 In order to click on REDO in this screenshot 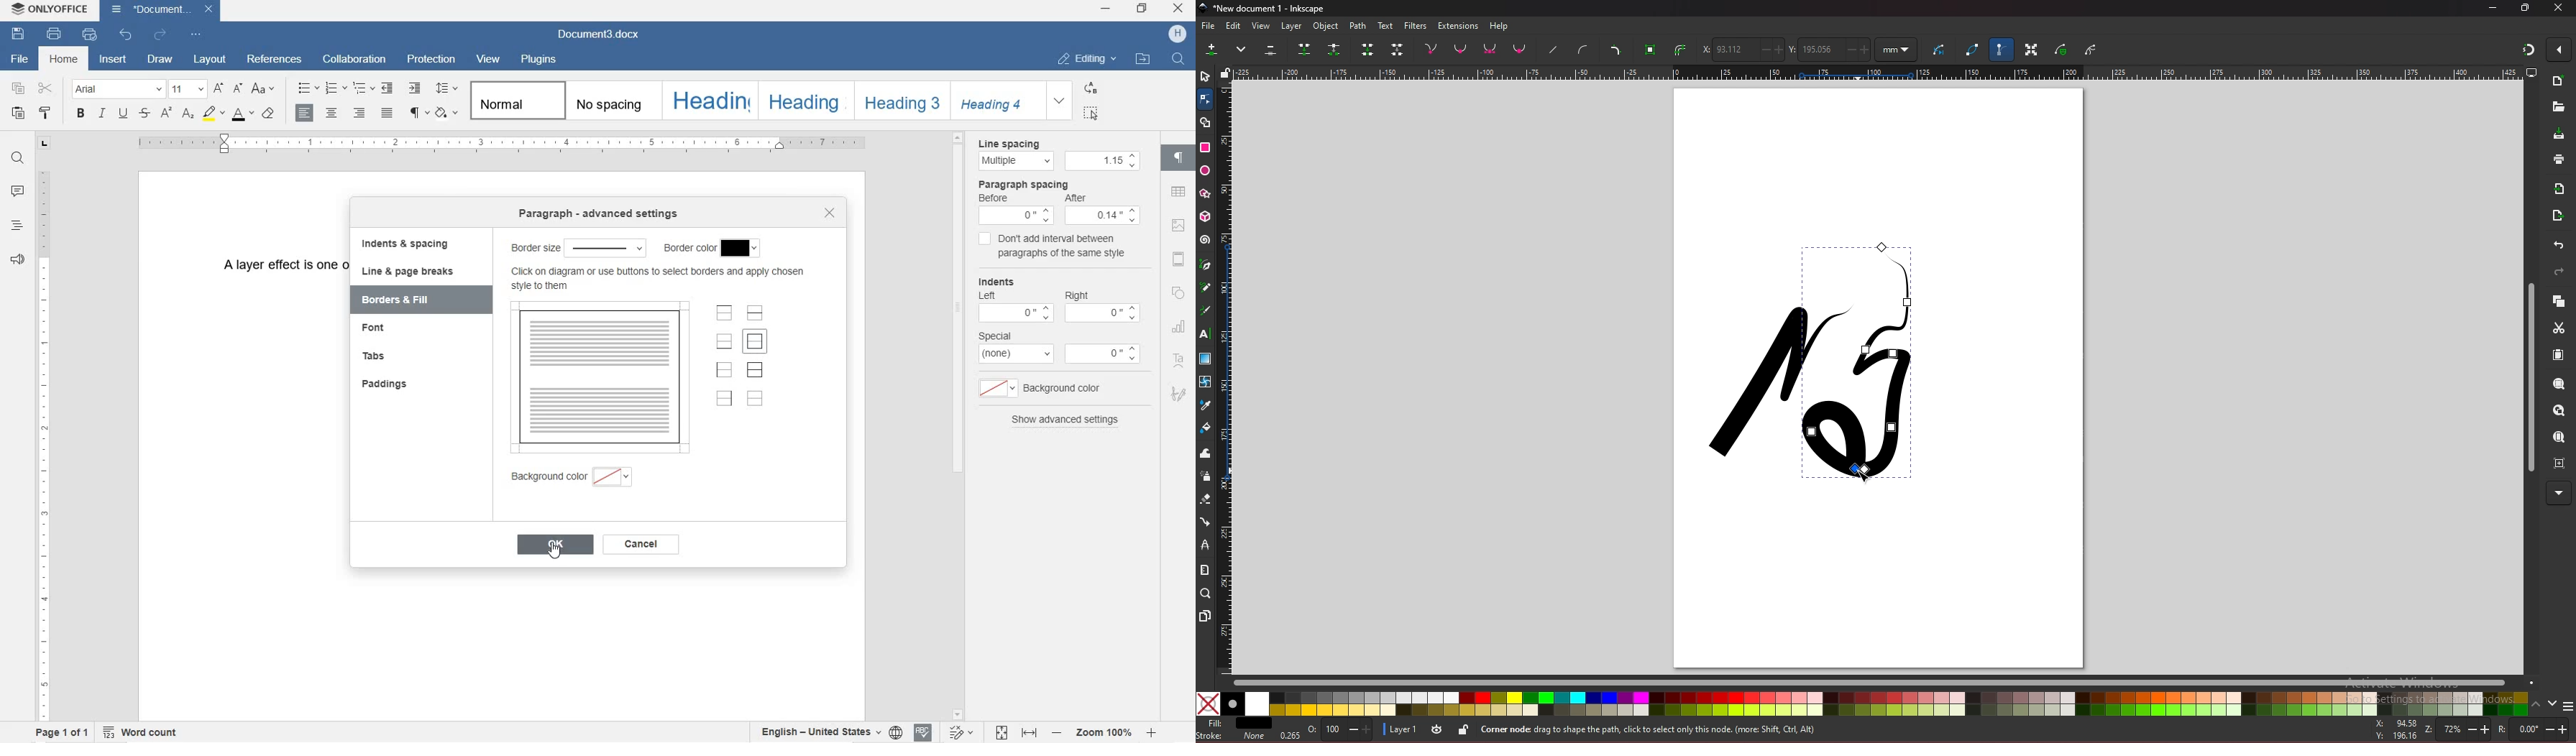, I will do `click(162, 35)`.